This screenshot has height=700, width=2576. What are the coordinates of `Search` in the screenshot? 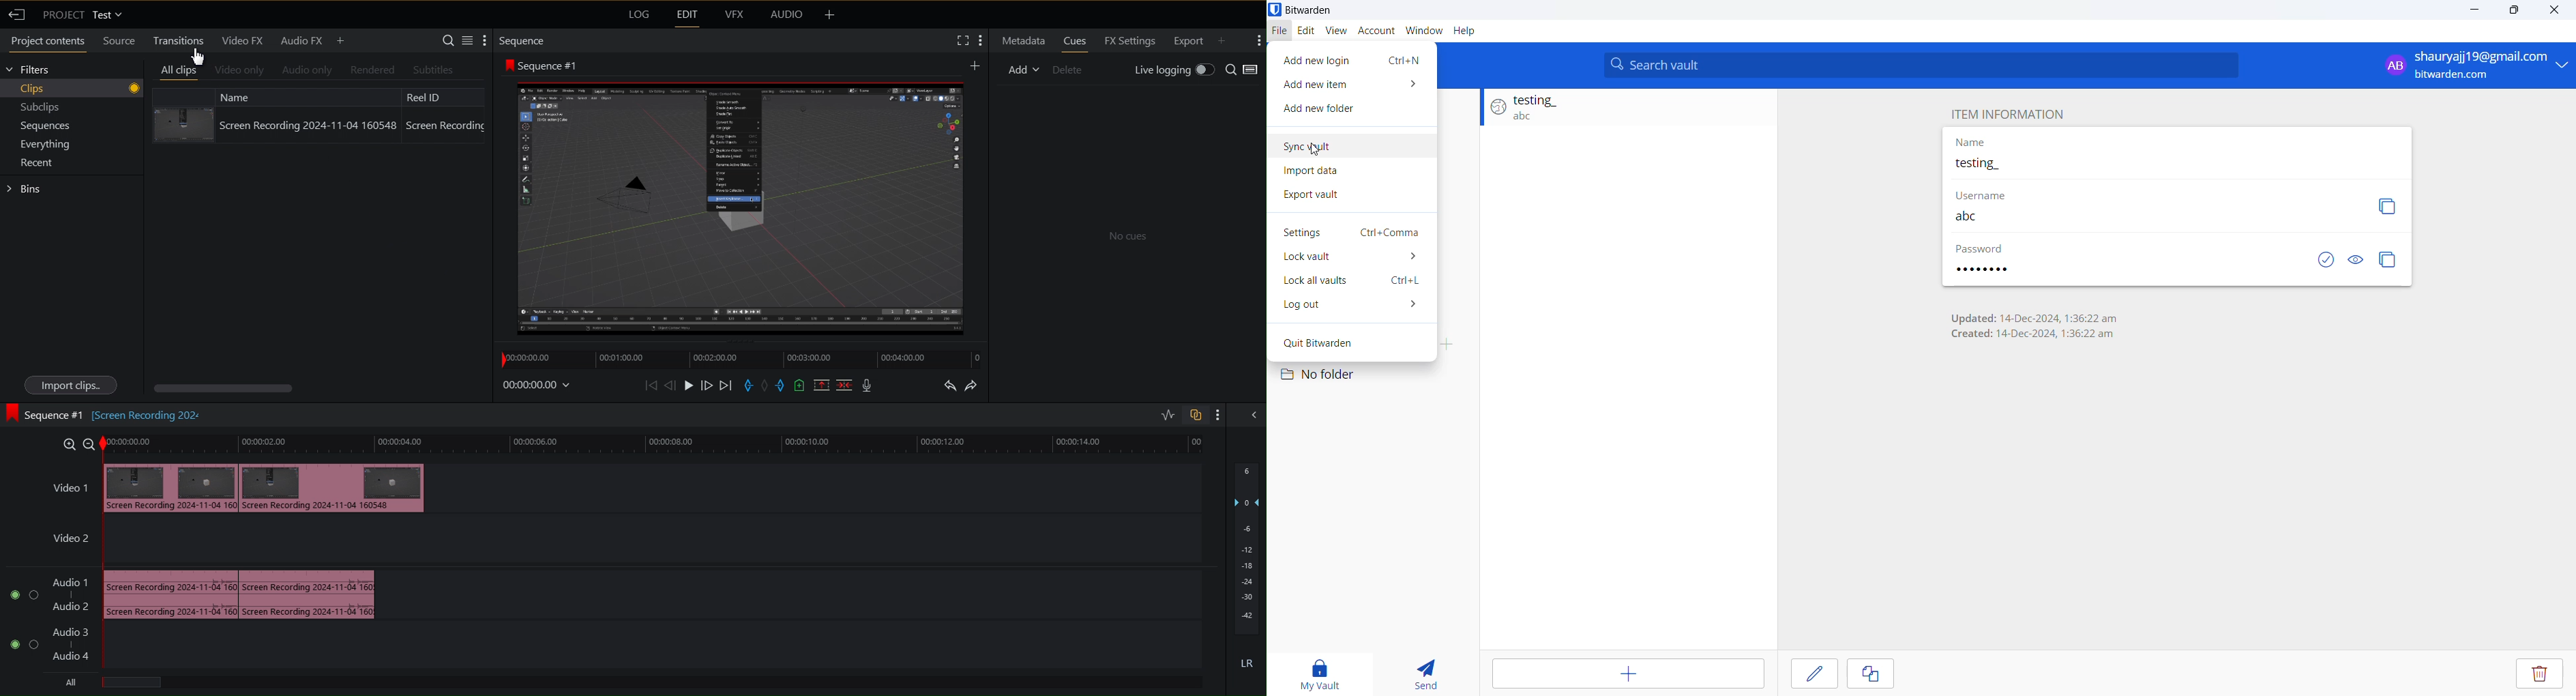 It's located at (1245, 69).